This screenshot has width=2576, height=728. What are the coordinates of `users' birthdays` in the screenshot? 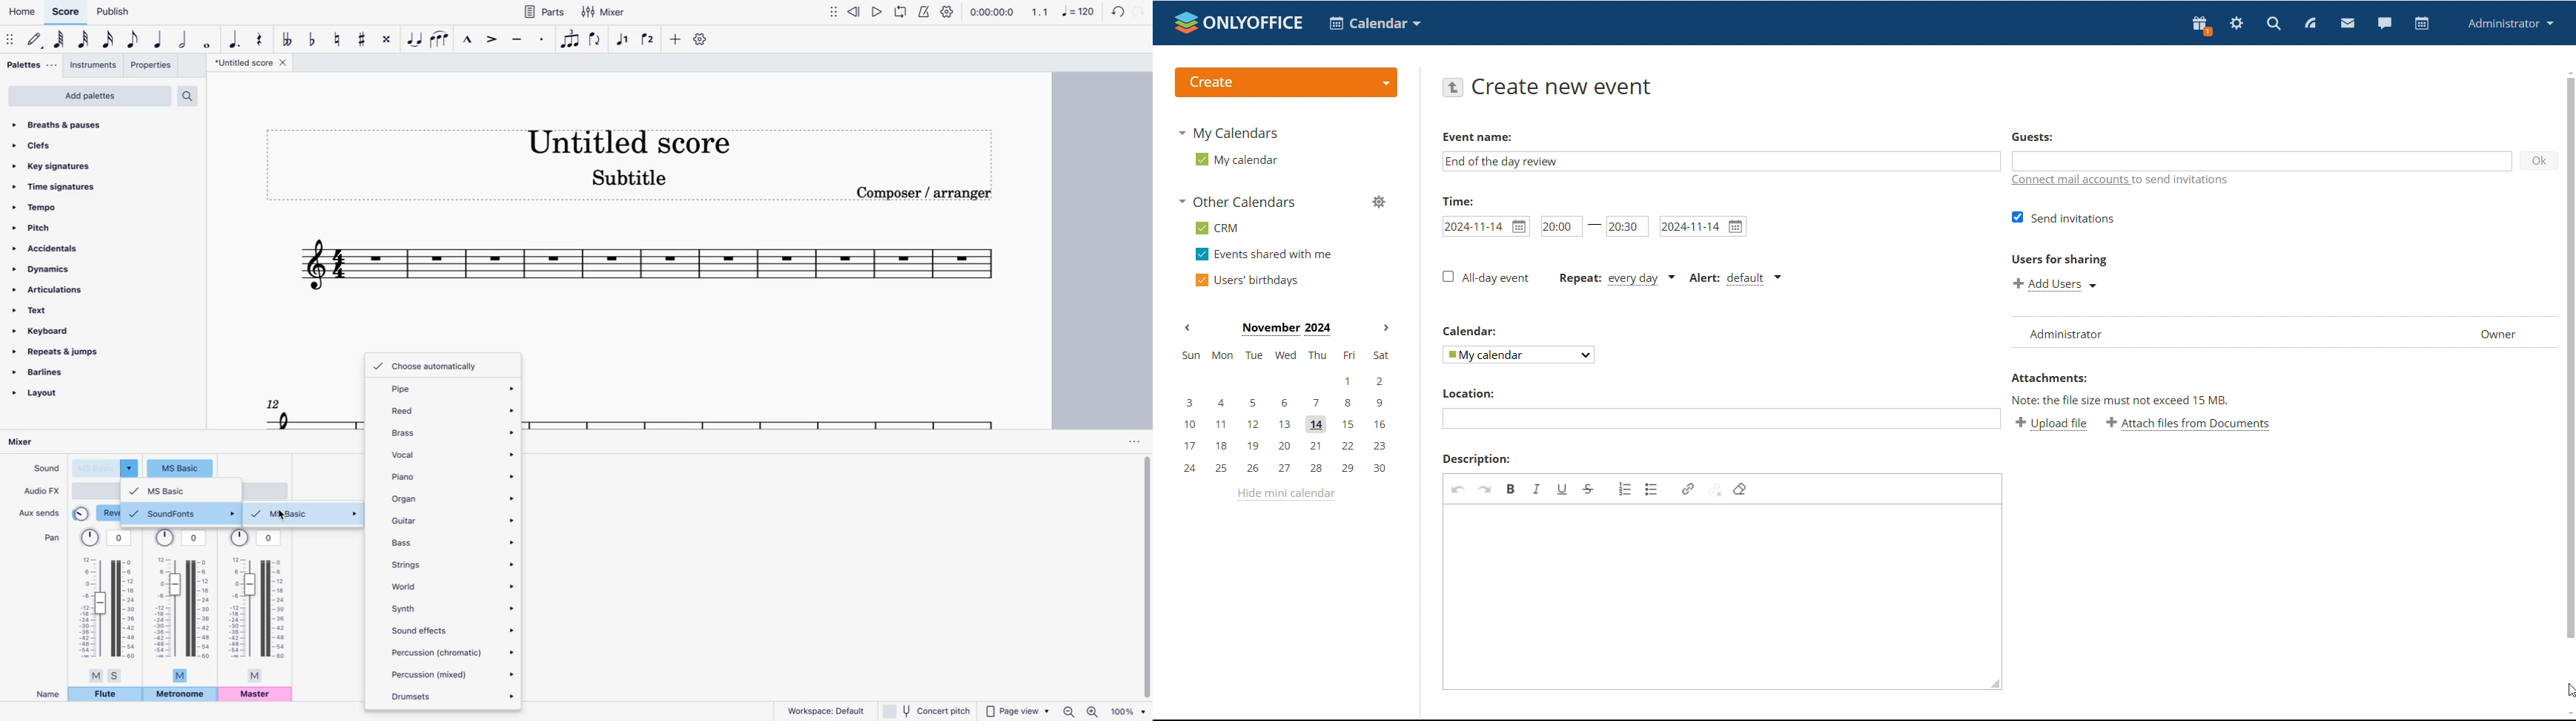 It's located at (1245, 280).